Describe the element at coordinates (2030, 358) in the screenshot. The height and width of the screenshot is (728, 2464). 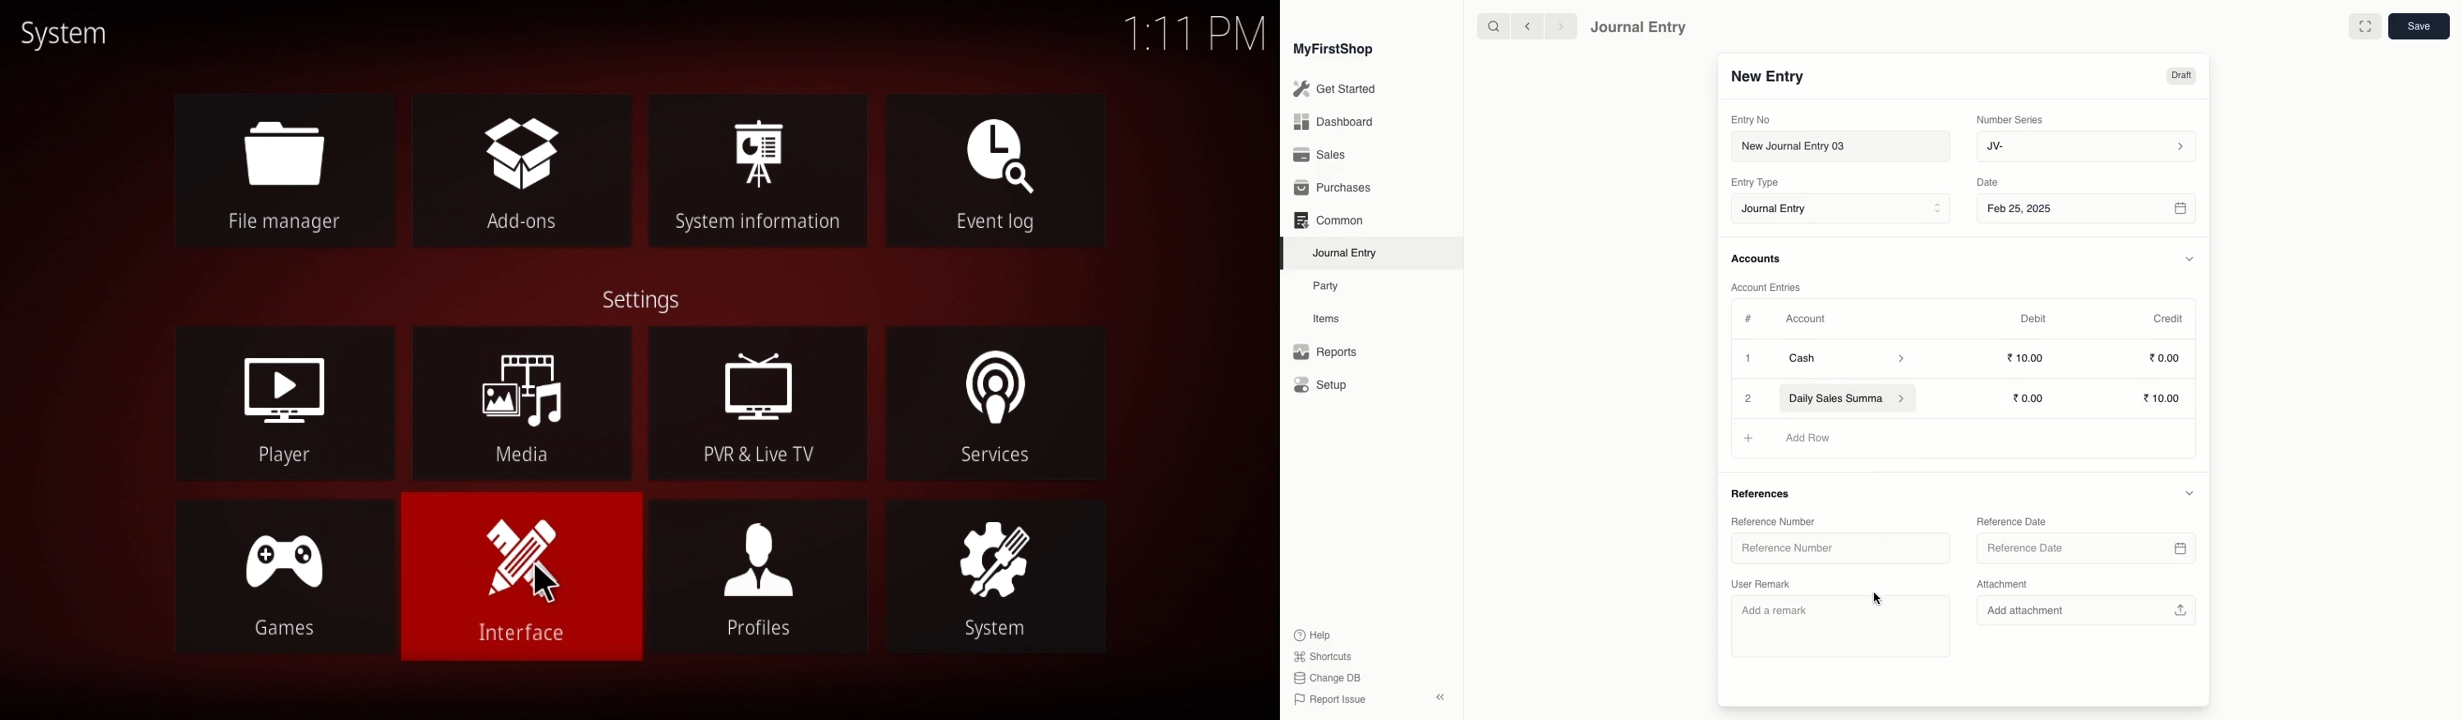
I see `10.00` at that location.